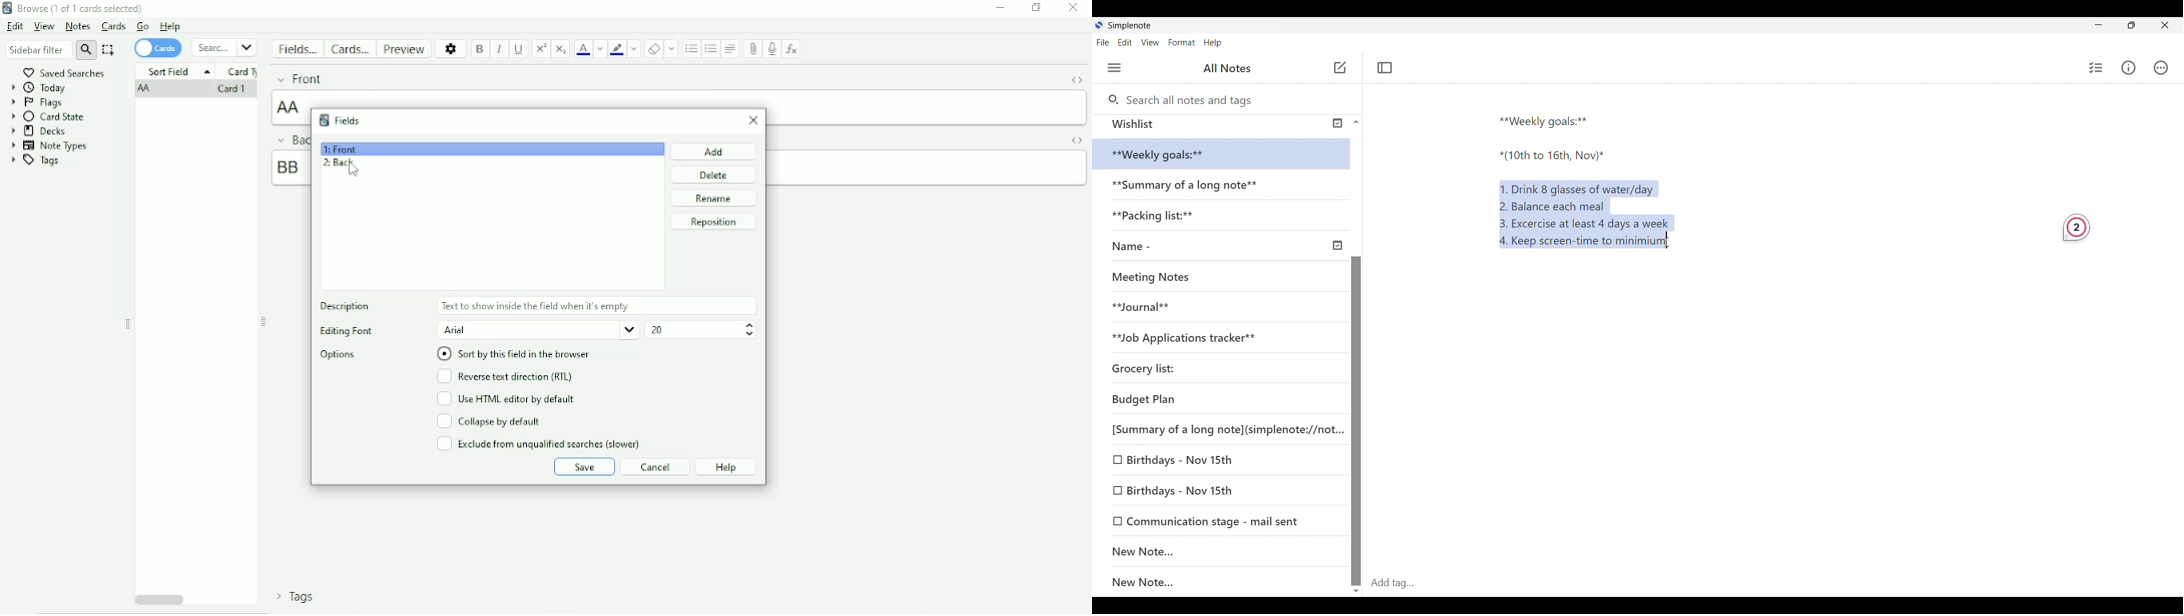 The width and height of the screenshot is (2184, 616). What do you see at coordinates (405, 49) in the screenshot?
I see `Preview` at bounding box center [405, 49].